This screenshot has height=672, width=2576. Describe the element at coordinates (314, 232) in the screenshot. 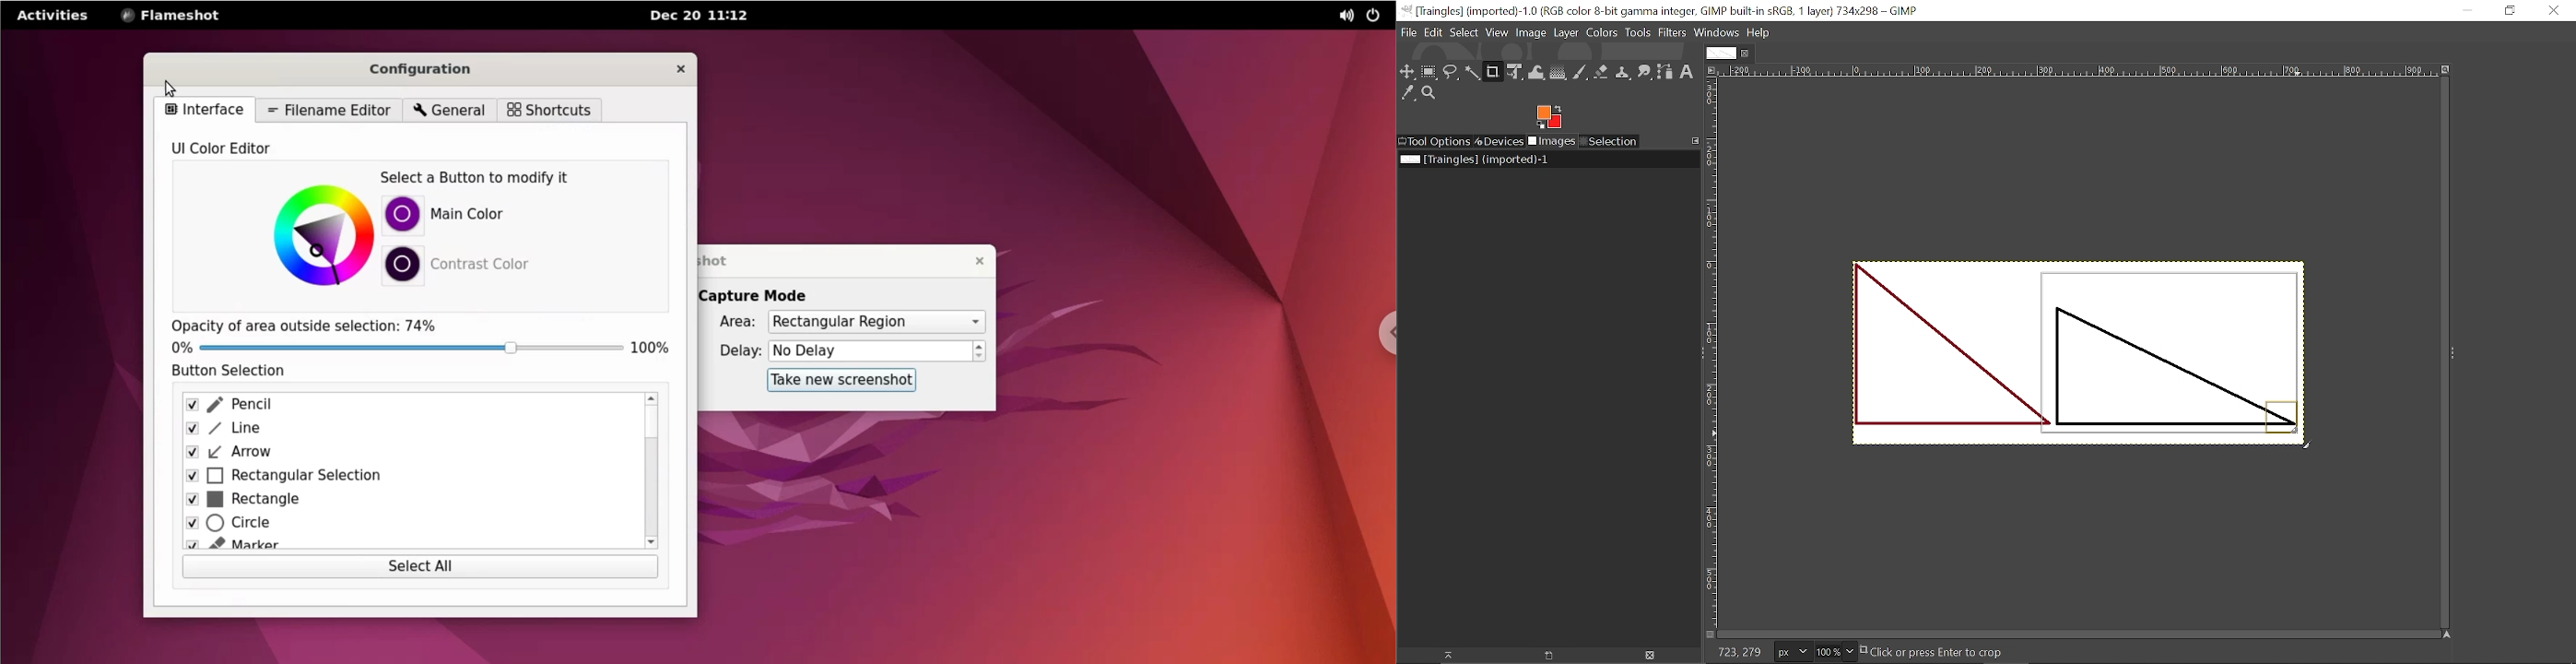

I see `color chart` at that location.